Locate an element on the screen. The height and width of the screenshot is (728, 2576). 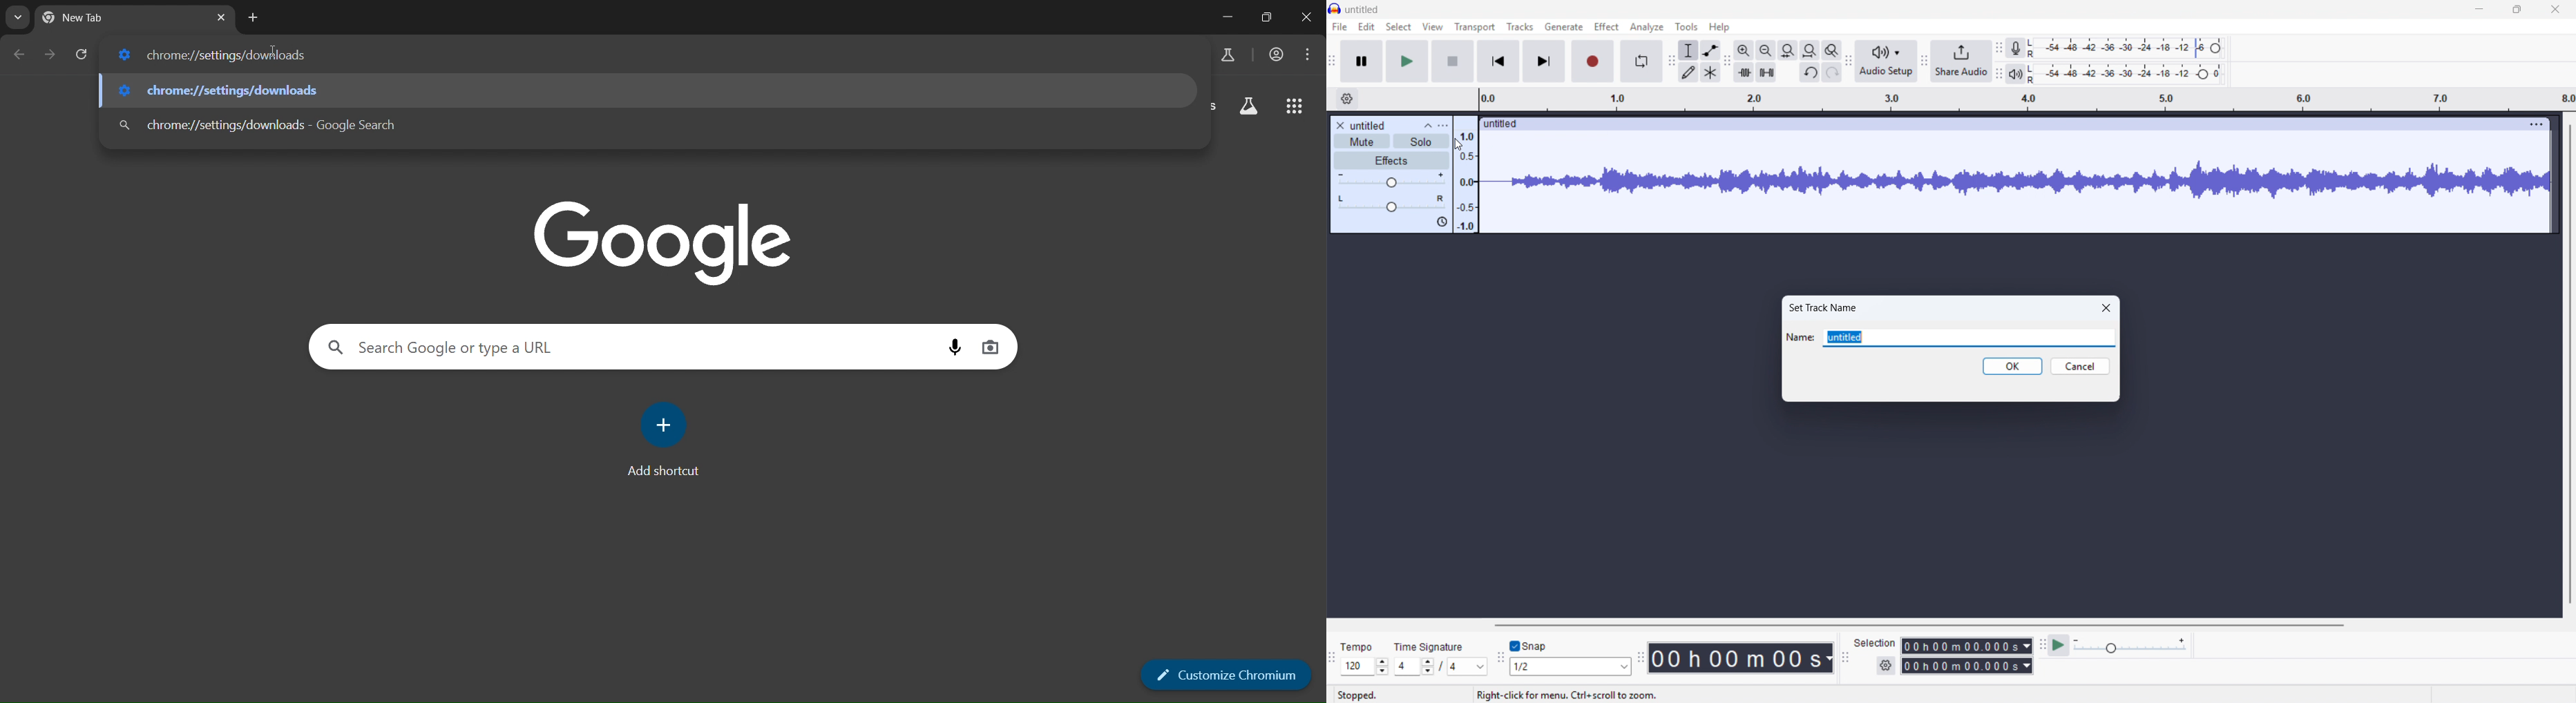
Time signature is located at coordinates (1431, 646).